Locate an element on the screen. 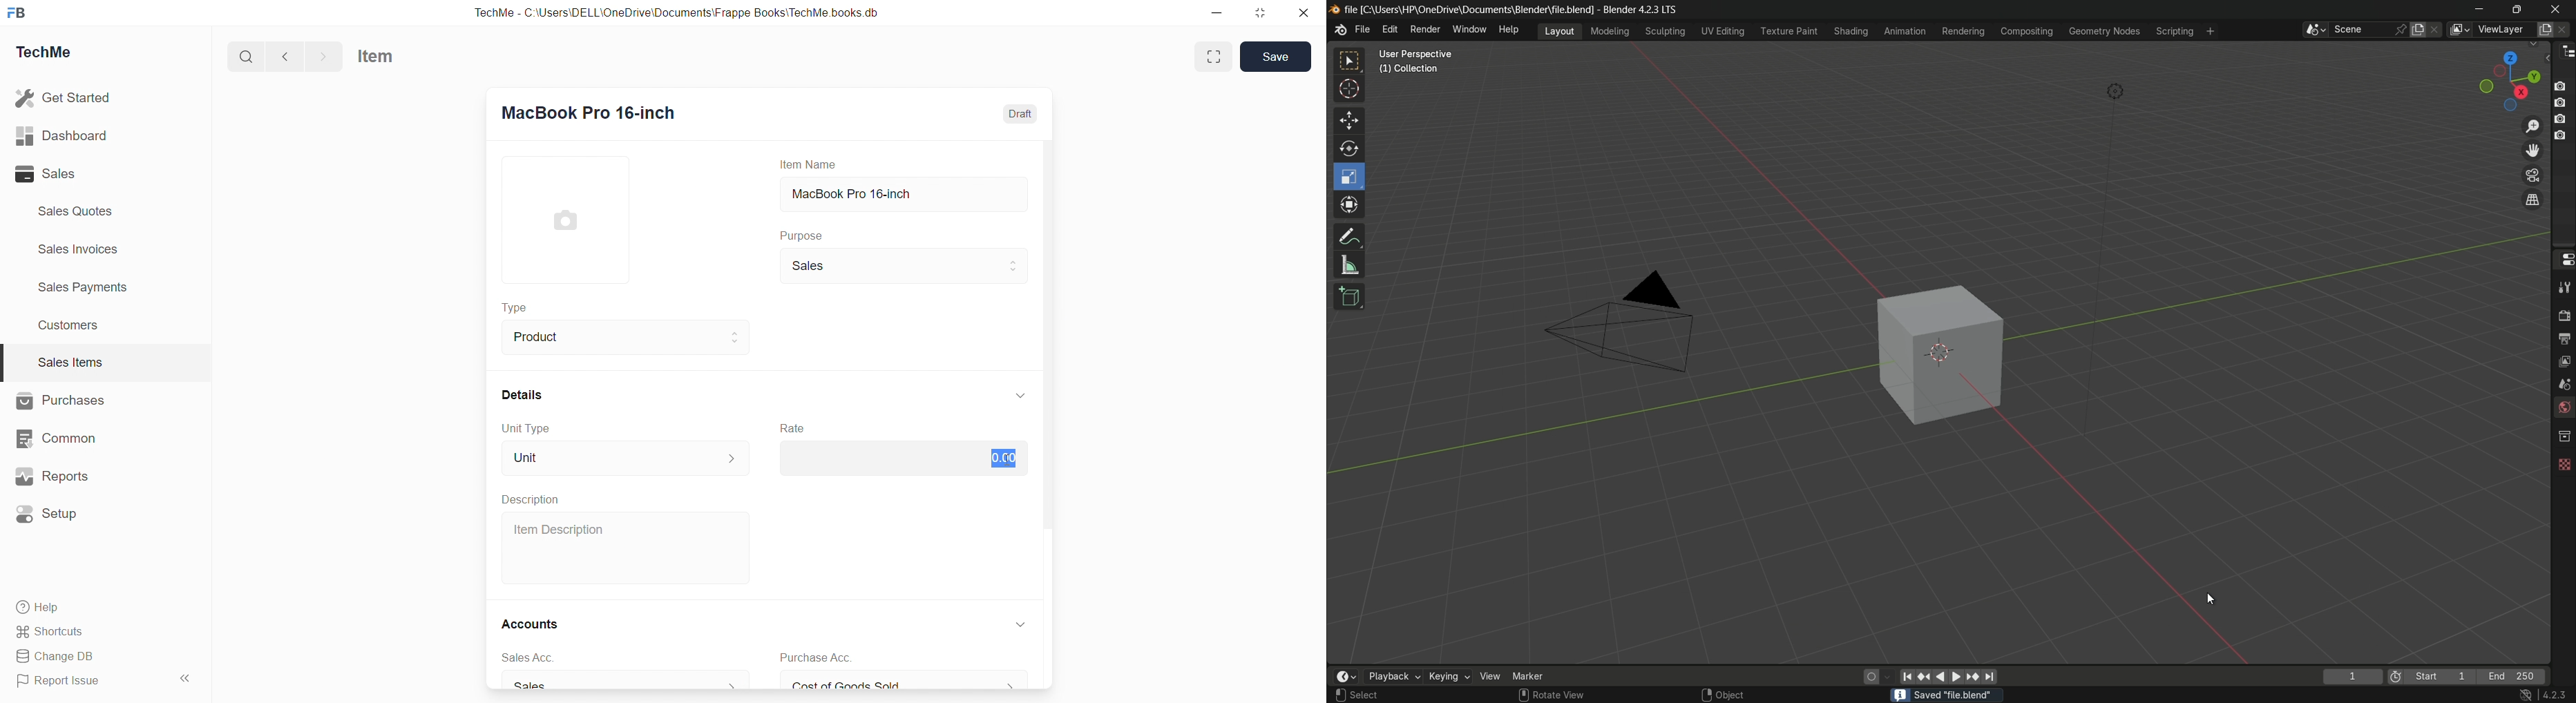 The width and height of the screenshot is (2576, 728). Unit is located at coordinates (625, 458).